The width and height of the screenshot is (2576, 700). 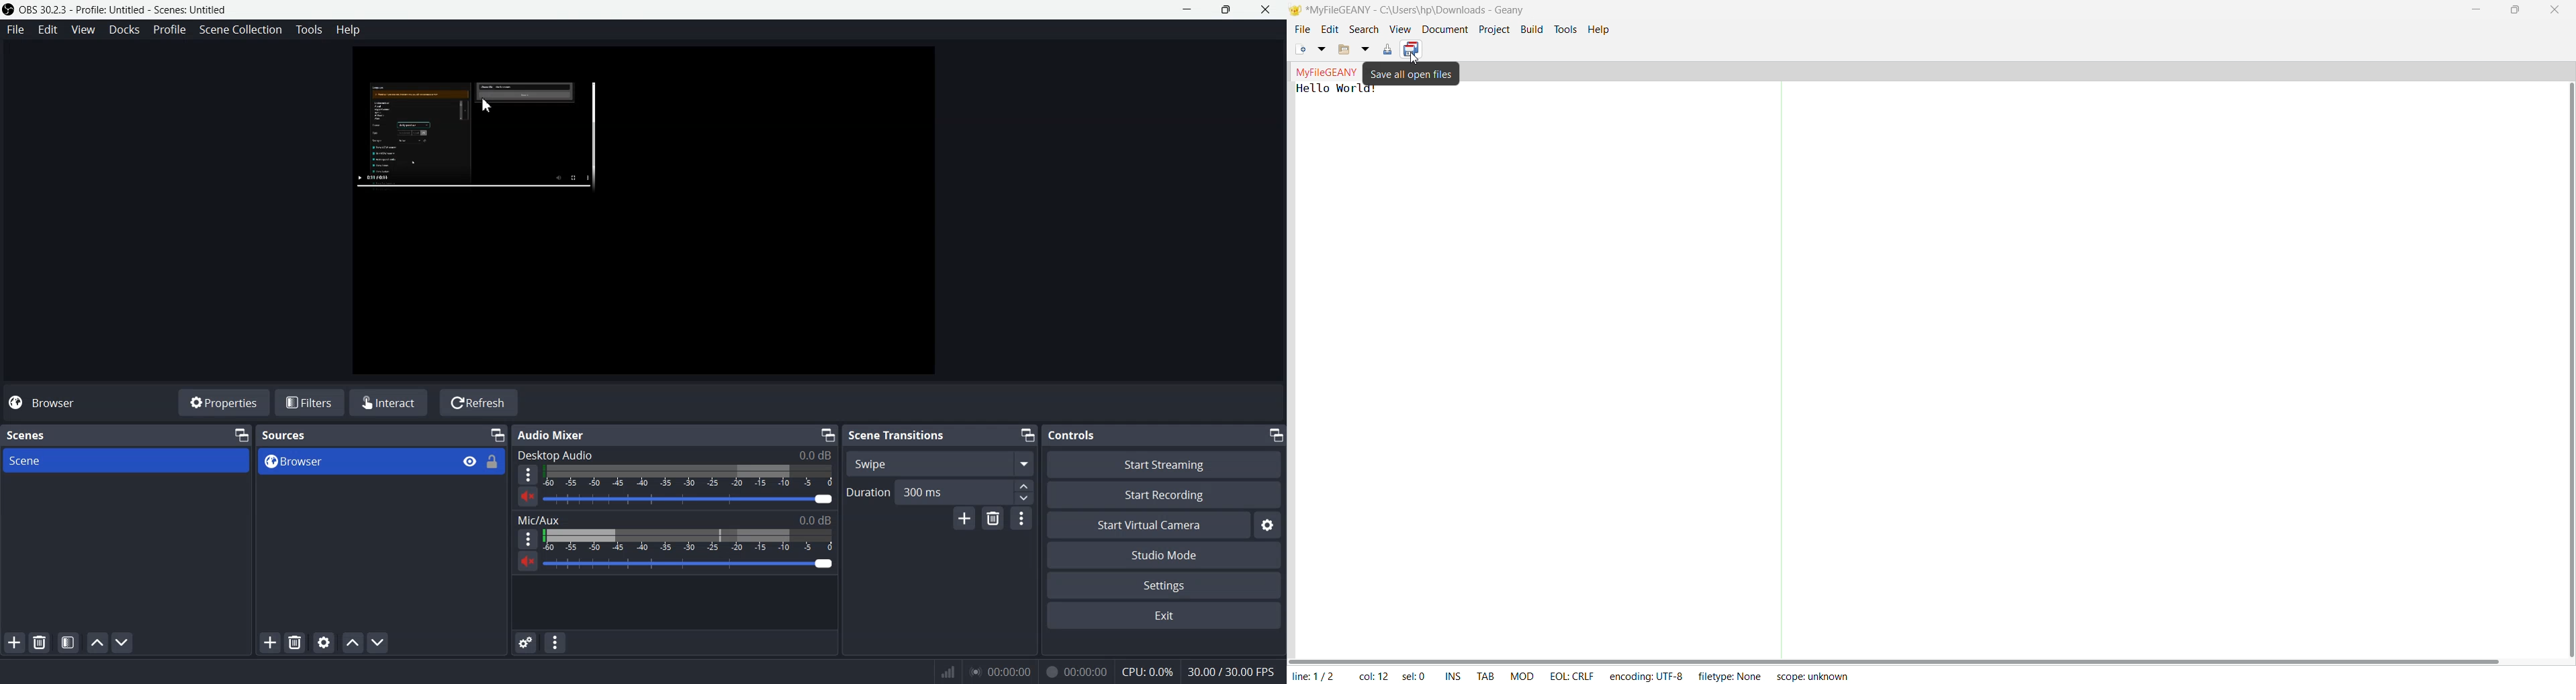 What do you see at coordinates (222, 402) in the screenshot?
I see `Properties` at bounding box center [222, 402].